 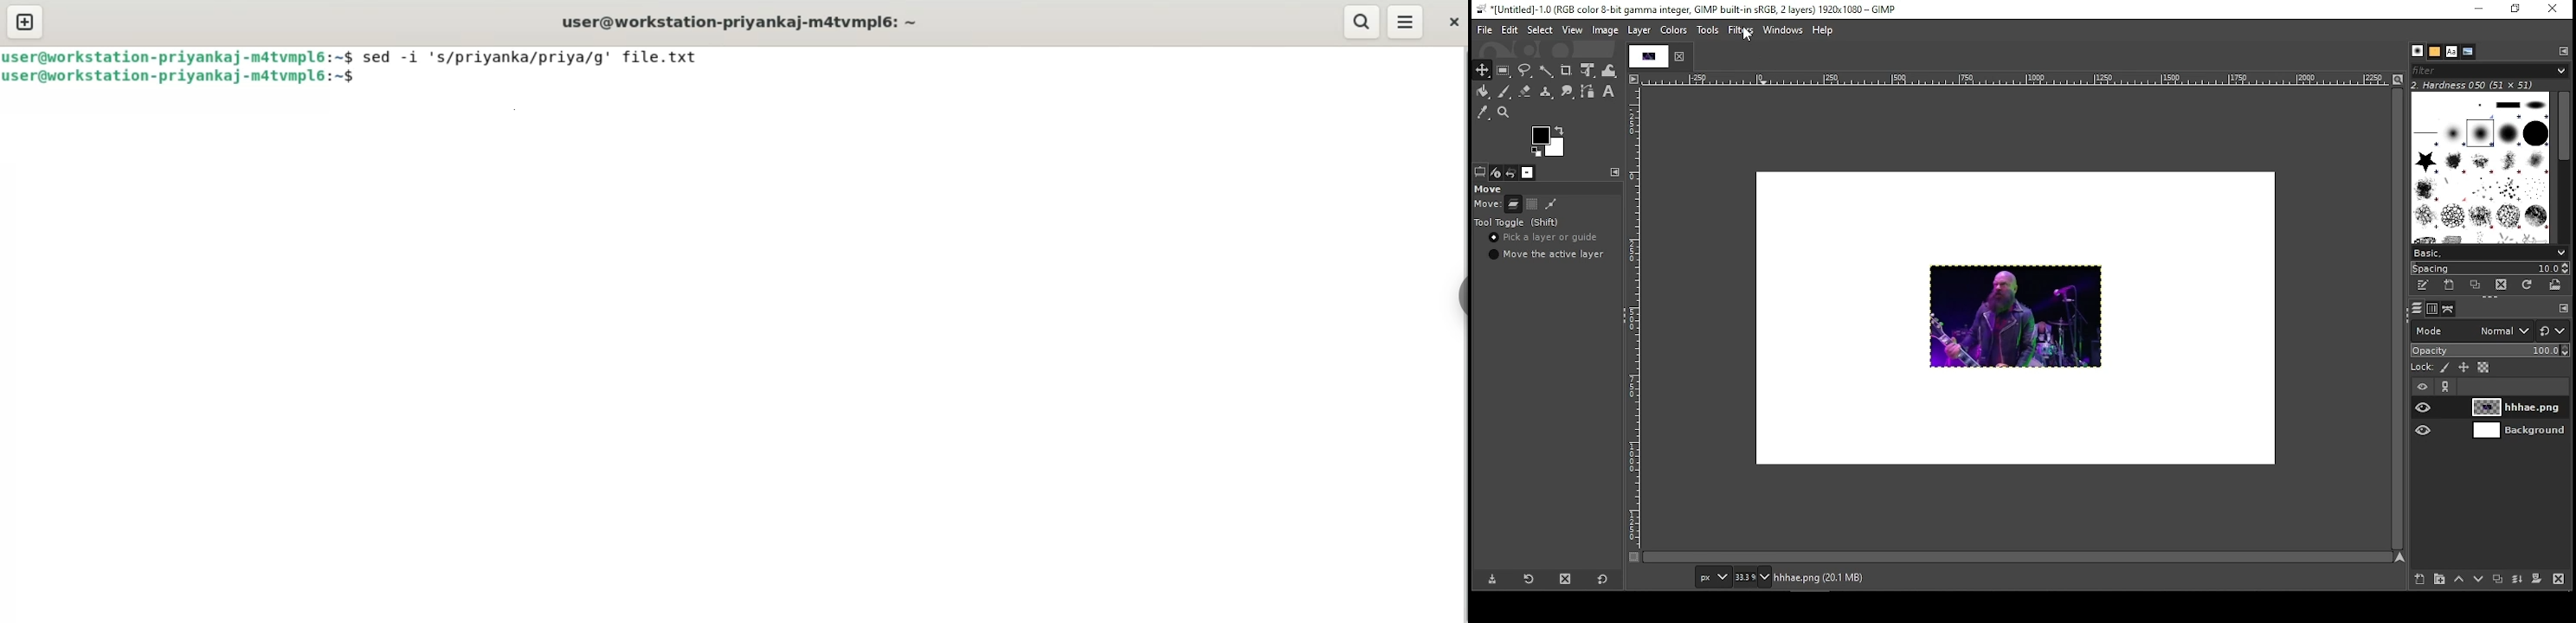 I want to click on paths tool, so click(x=1588, y=93).